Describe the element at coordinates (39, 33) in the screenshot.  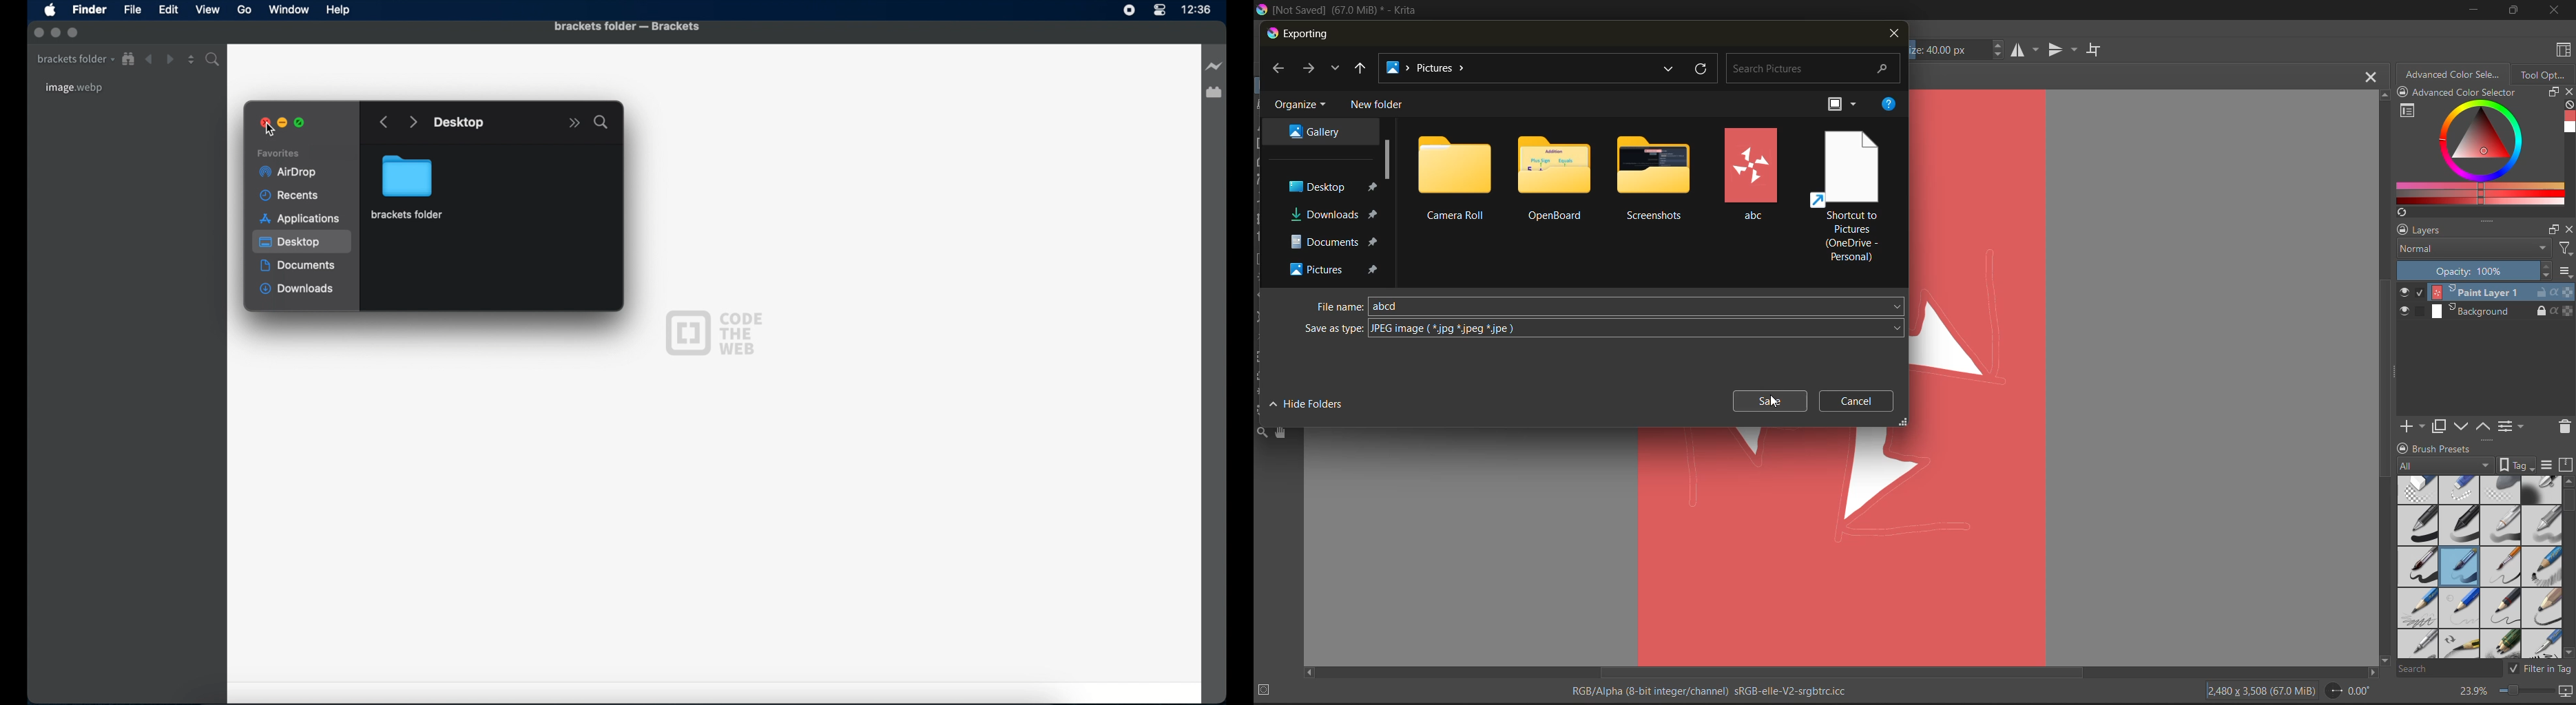
I see `inactive close button` at that location.